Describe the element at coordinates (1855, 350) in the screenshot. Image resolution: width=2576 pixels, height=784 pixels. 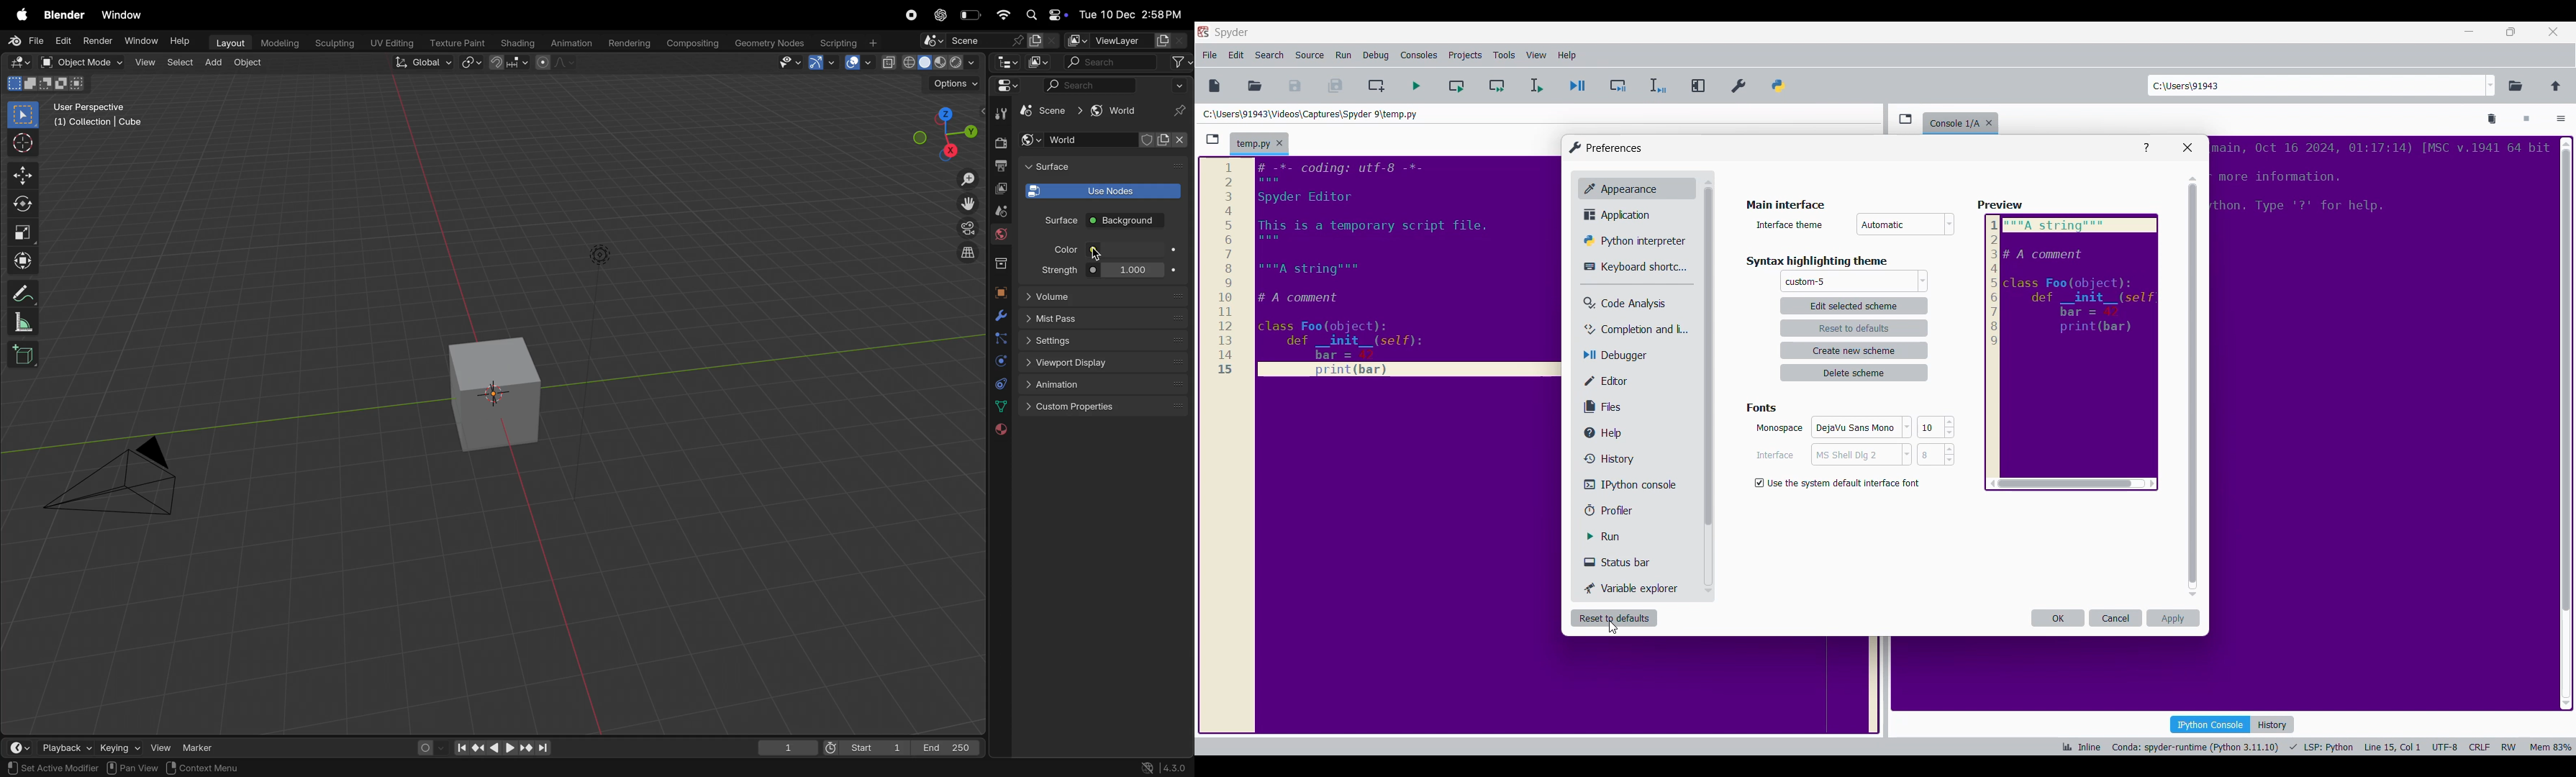
I see `Create new scheme` at that location.